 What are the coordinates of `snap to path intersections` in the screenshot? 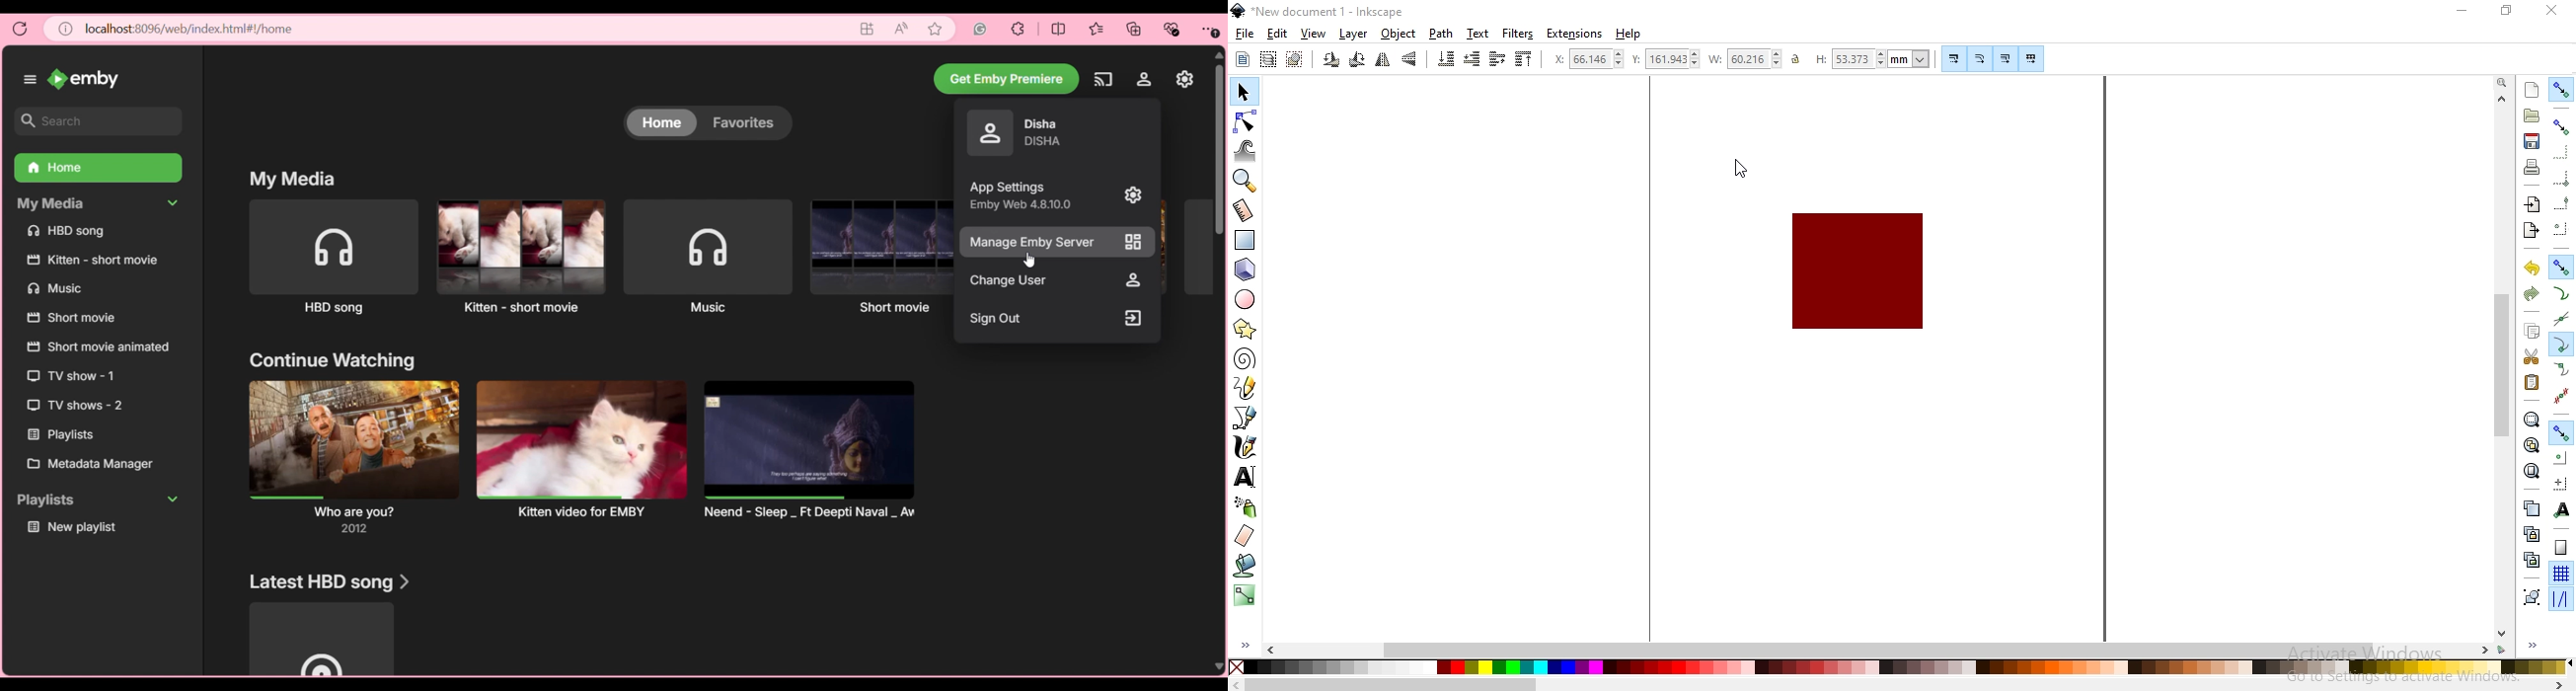 It's located at (2560, 320).